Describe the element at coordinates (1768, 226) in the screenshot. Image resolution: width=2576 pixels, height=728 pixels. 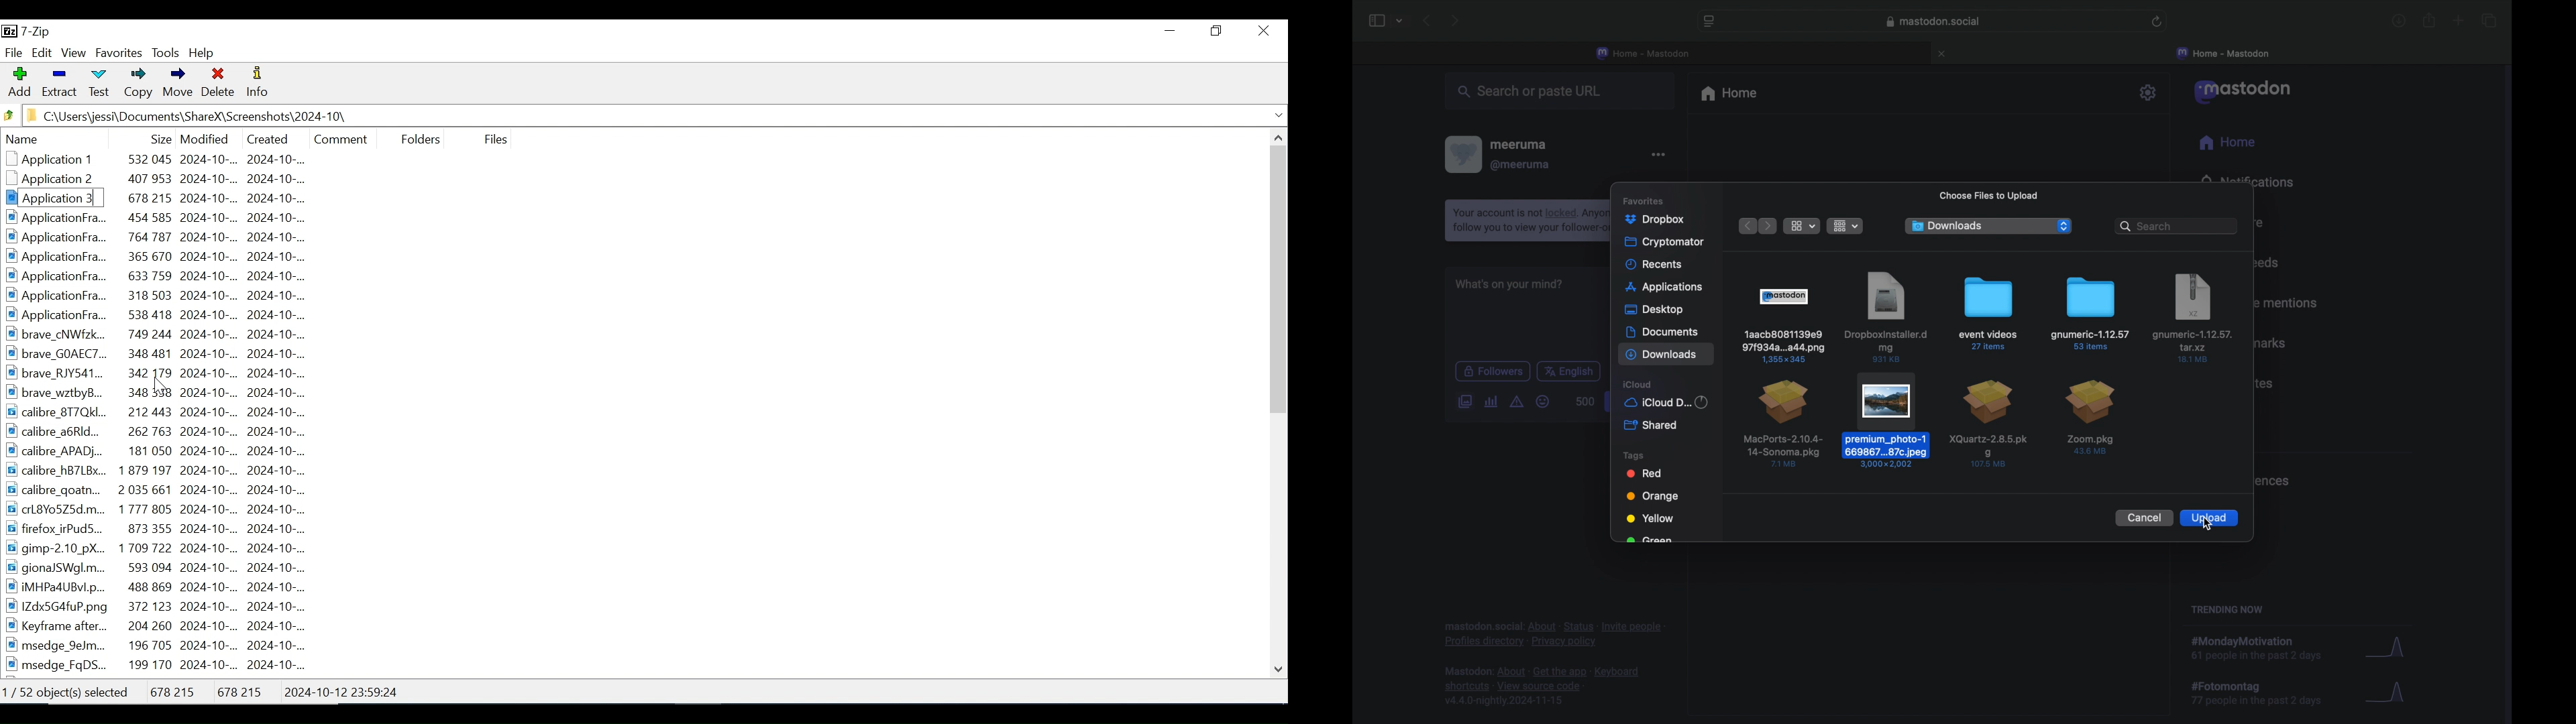
I see `next` at that location.